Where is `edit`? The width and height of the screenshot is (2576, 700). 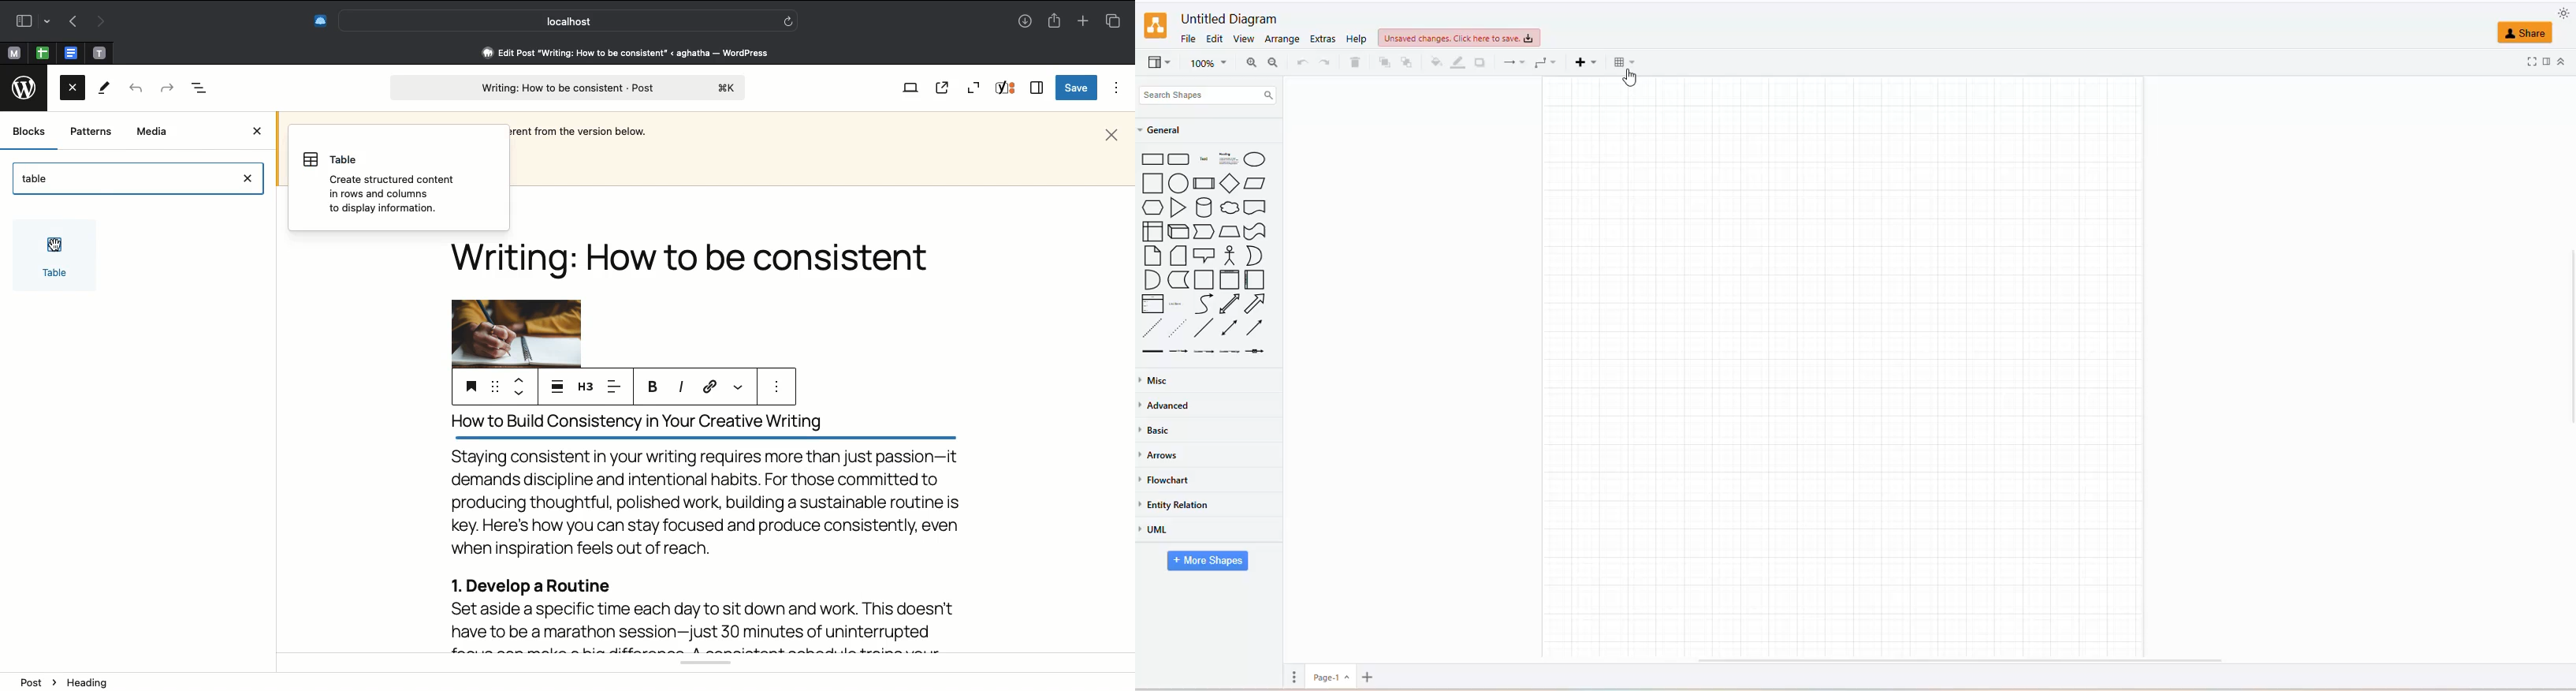
edit is located at coordinates (1215, 38).